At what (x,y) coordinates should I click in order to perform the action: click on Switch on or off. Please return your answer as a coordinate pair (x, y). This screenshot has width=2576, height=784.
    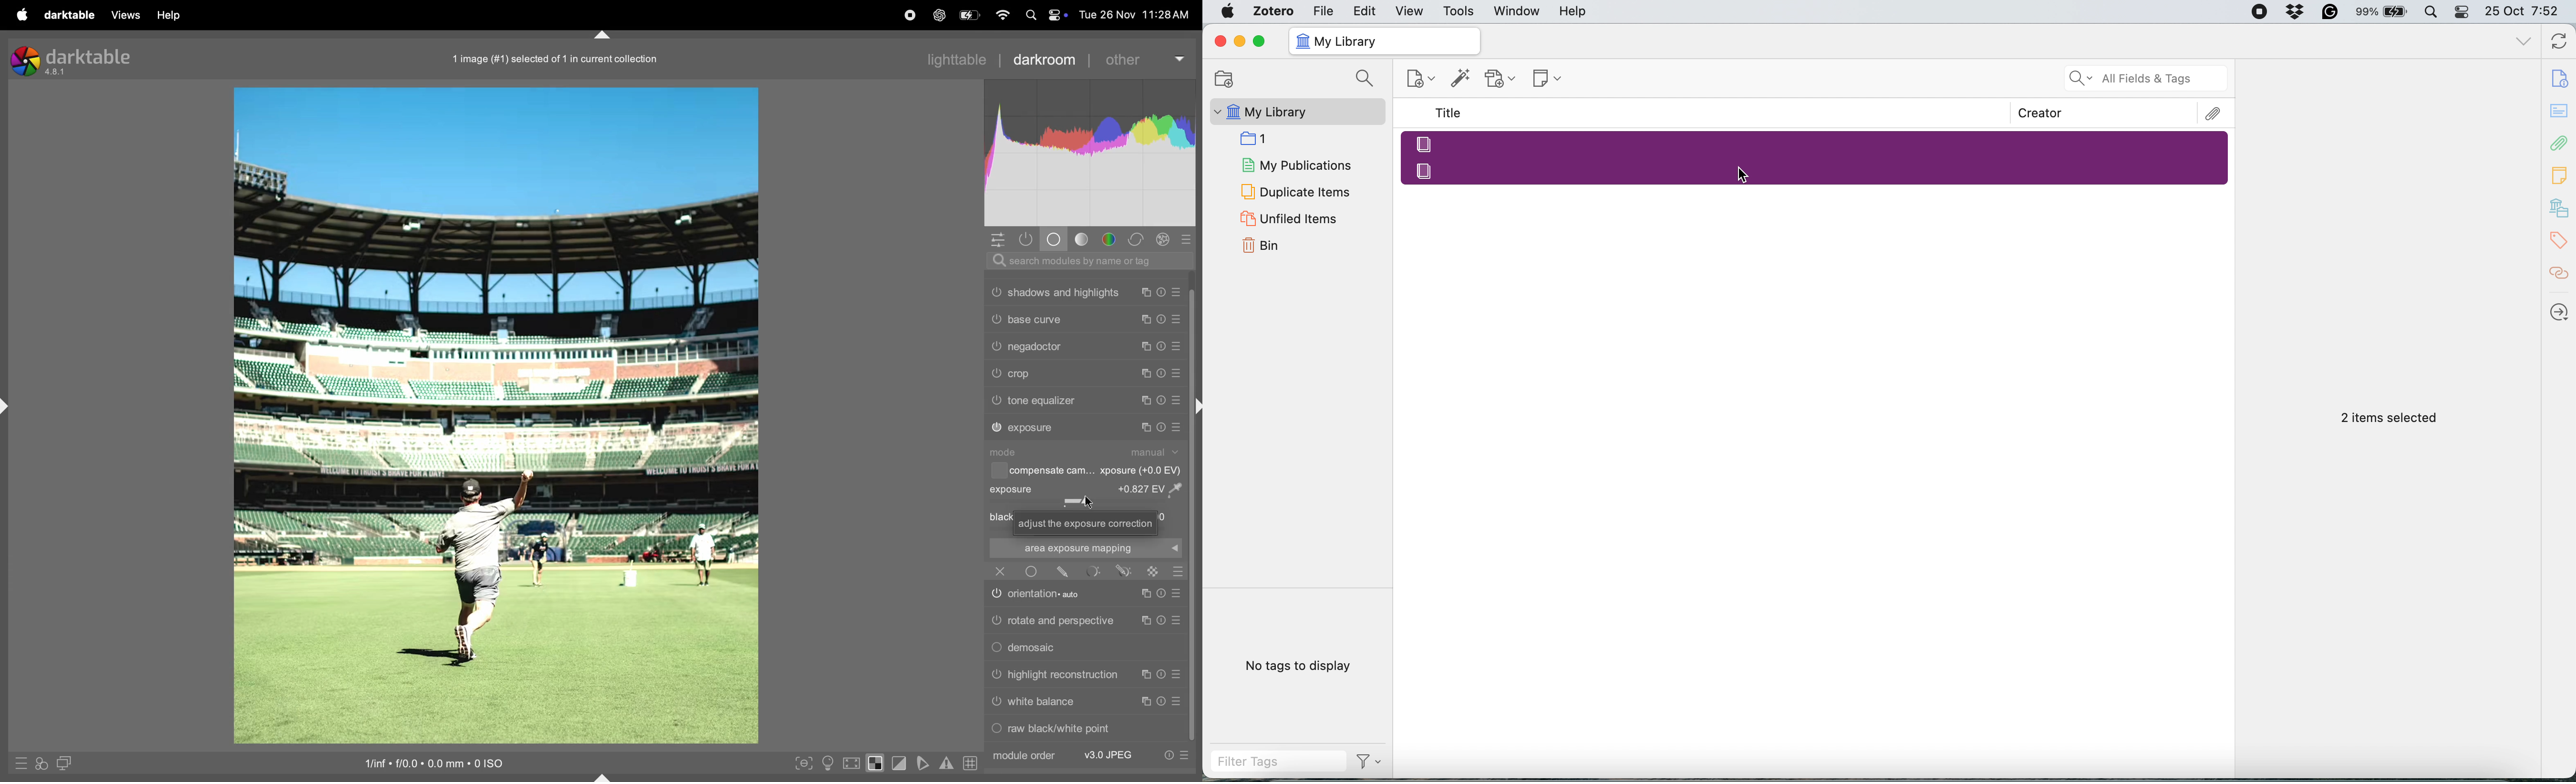
    Looking at the image, I should click on (1031, 571).